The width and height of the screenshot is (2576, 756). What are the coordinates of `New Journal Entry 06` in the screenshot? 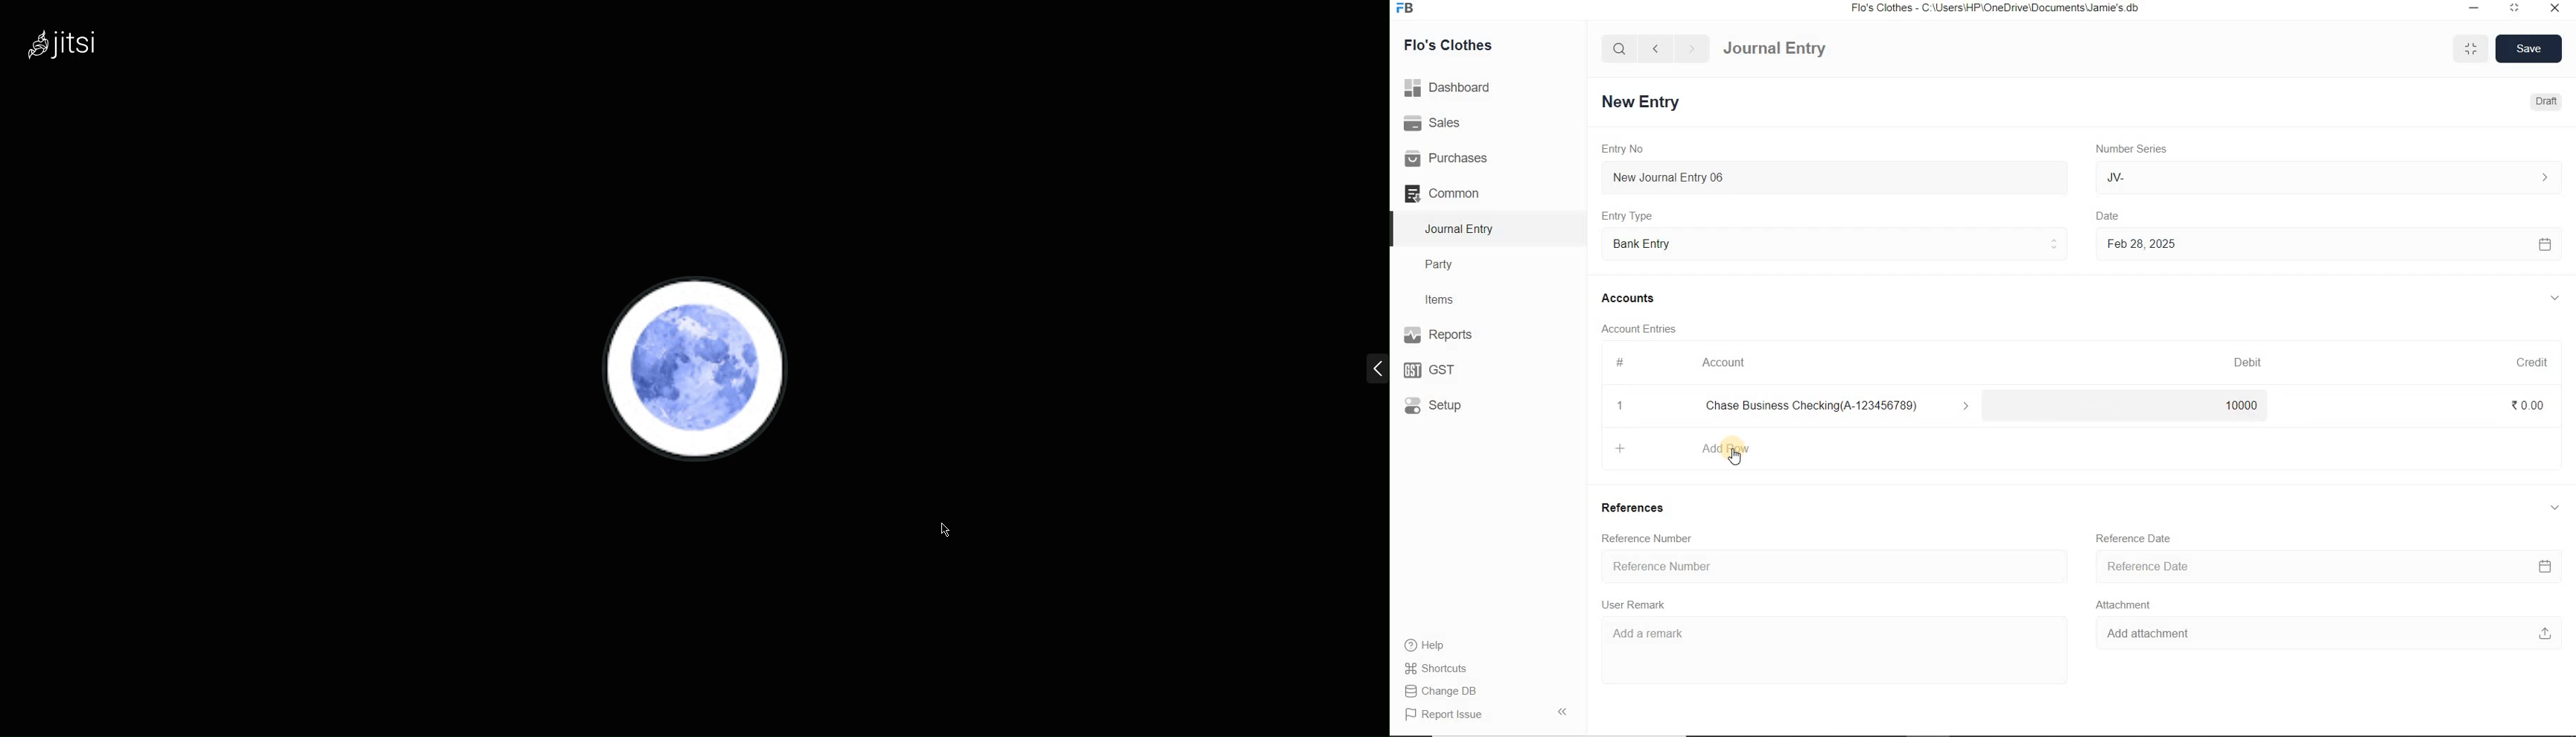 It's located at (1835, 176).